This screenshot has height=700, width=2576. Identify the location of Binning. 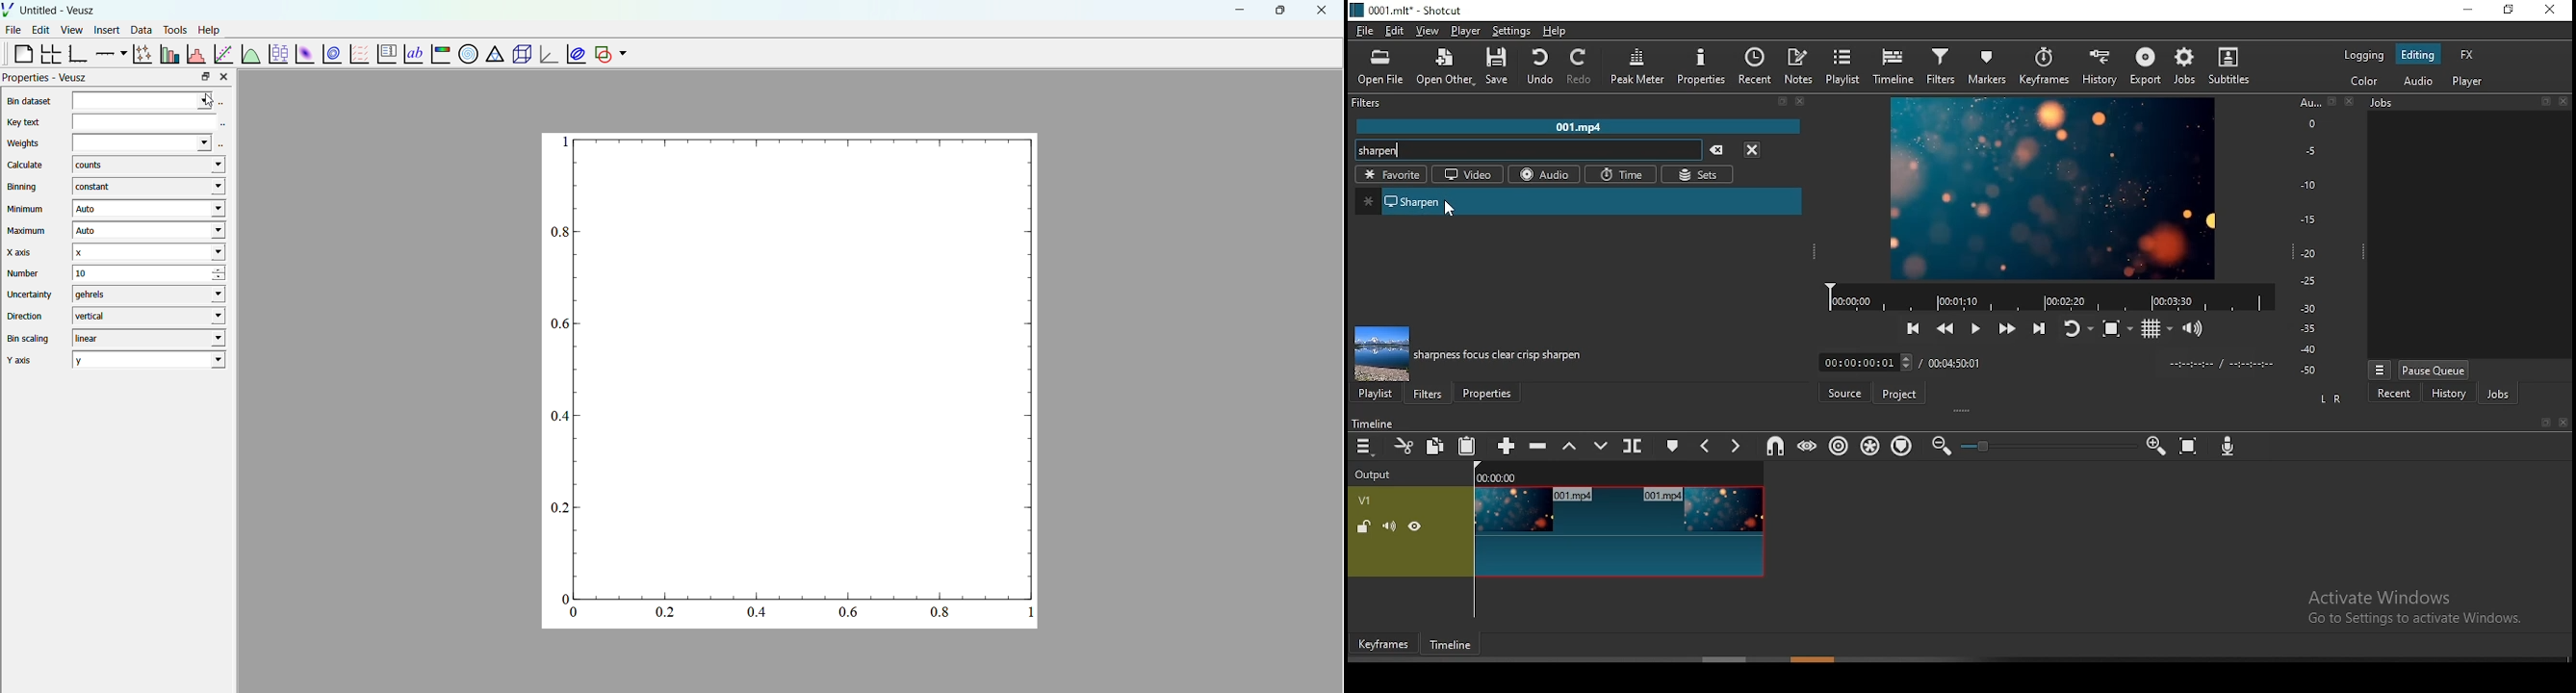
(25, 187).